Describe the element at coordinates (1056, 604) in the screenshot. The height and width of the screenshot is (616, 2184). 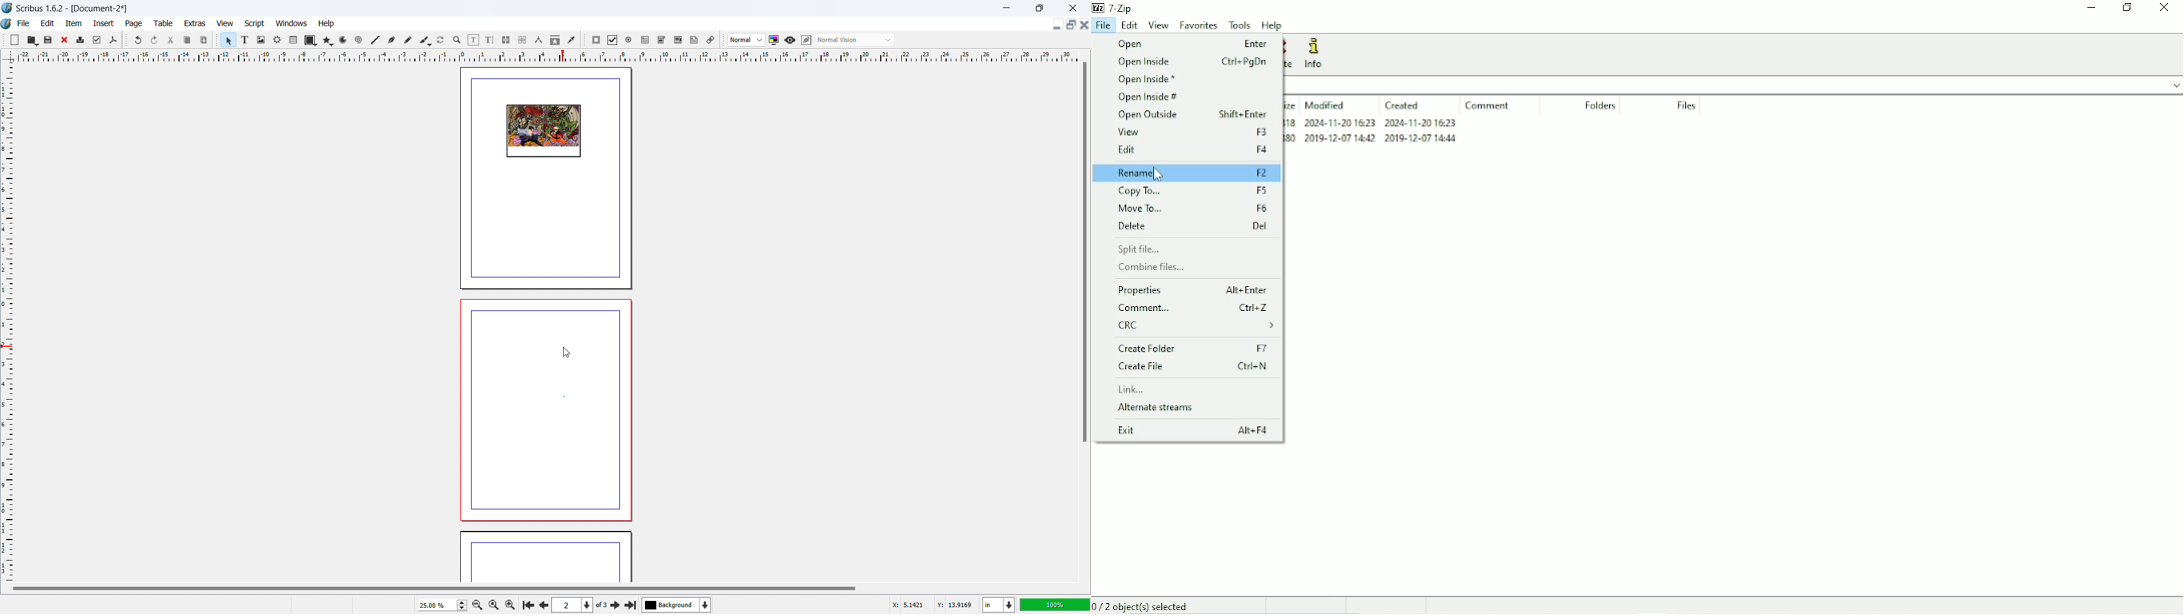
I see `zoom level` at that location.